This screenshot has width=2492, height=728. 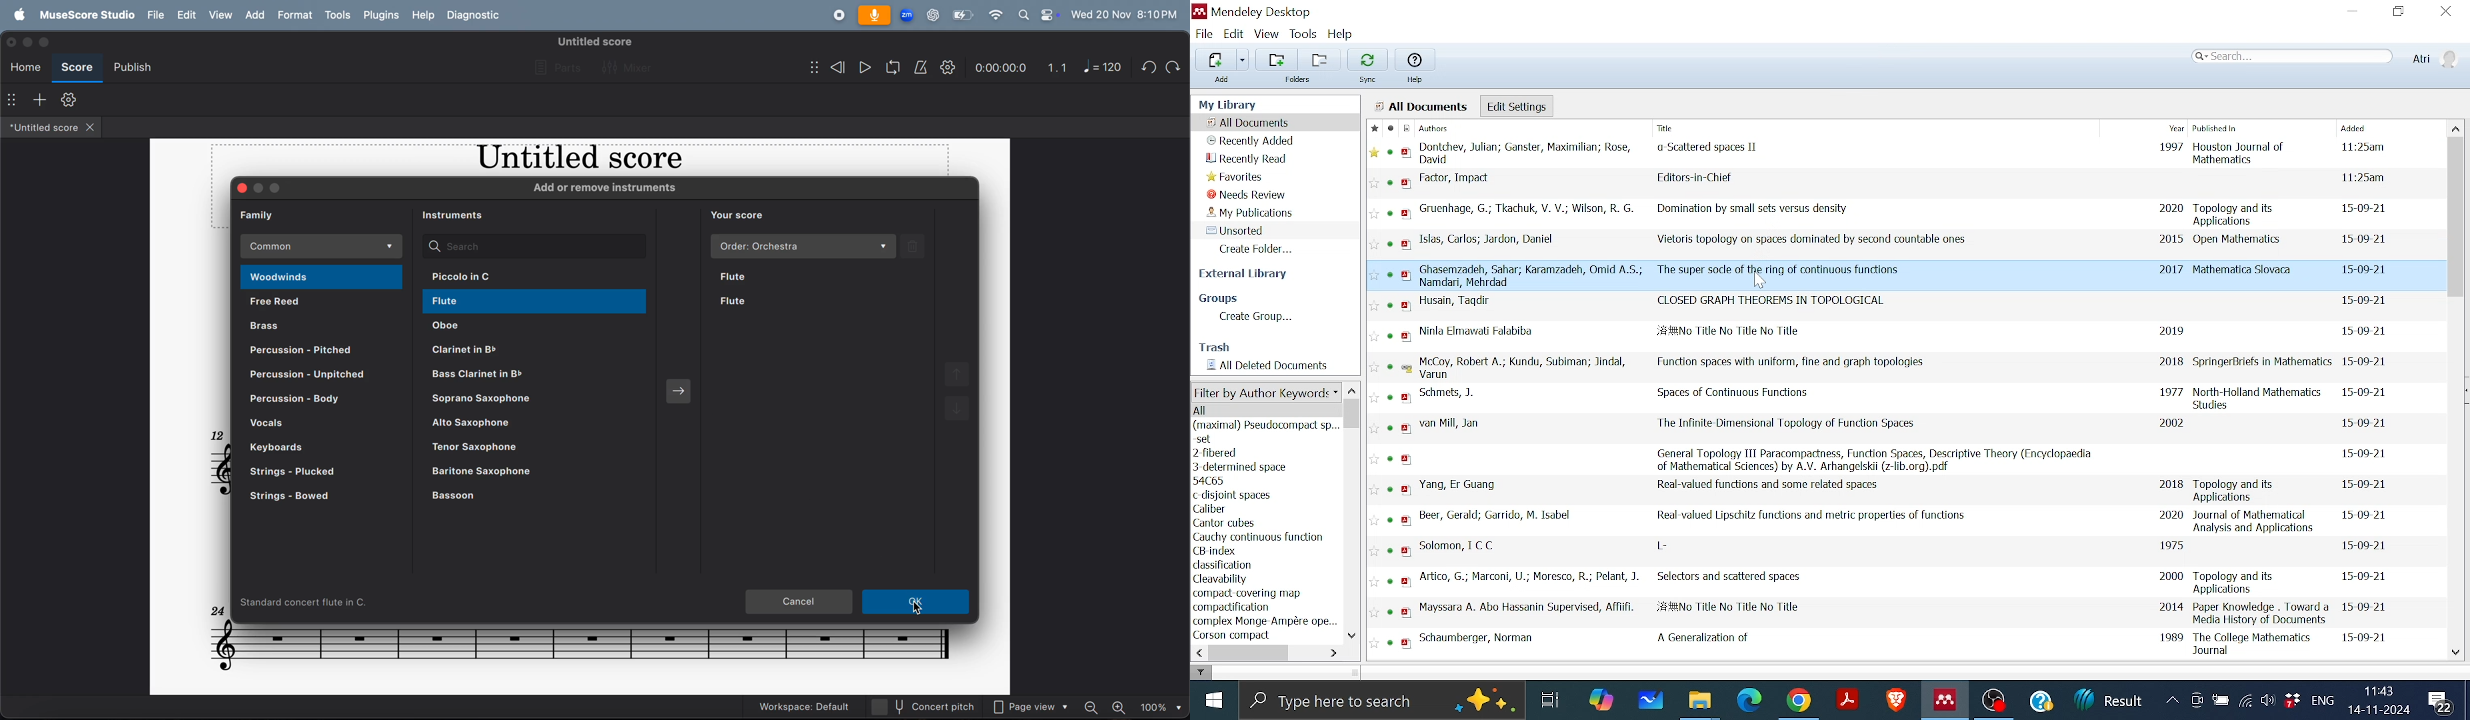 I want to click on flute, so click(x=536, y=301).